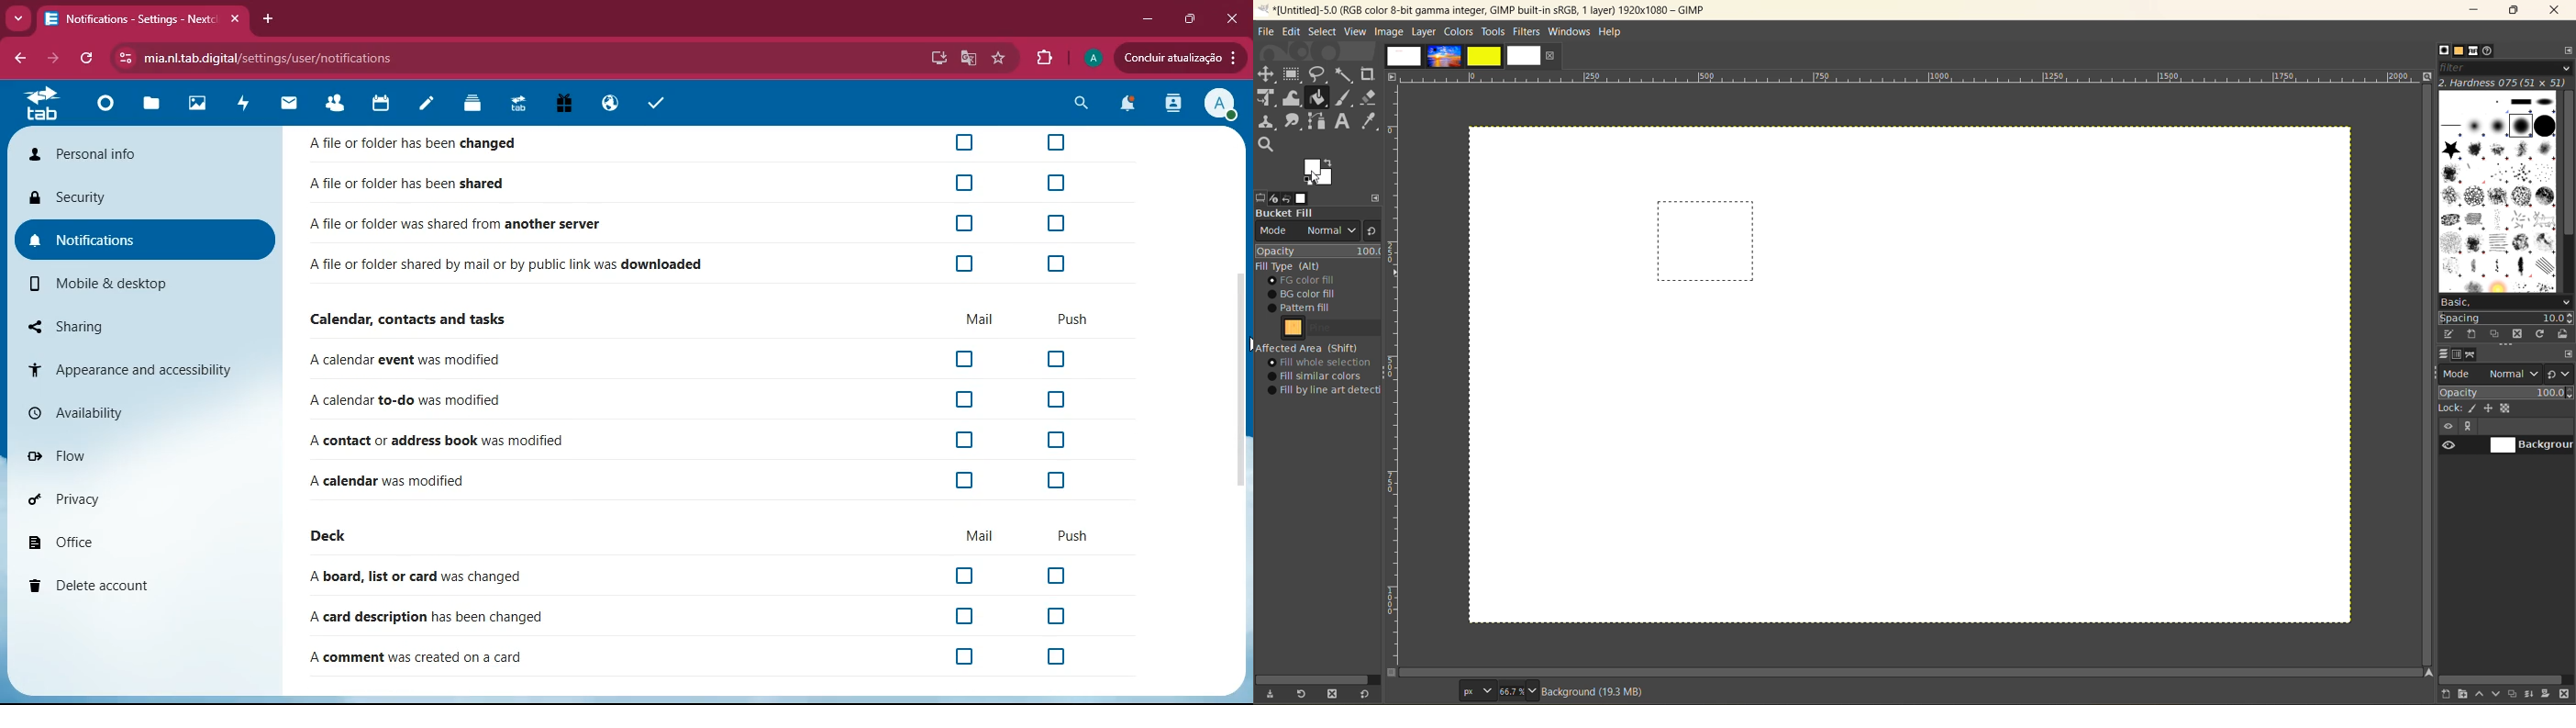 The image size is (2576, 728). I want to click on A card description has been changed, so click(427, 619).